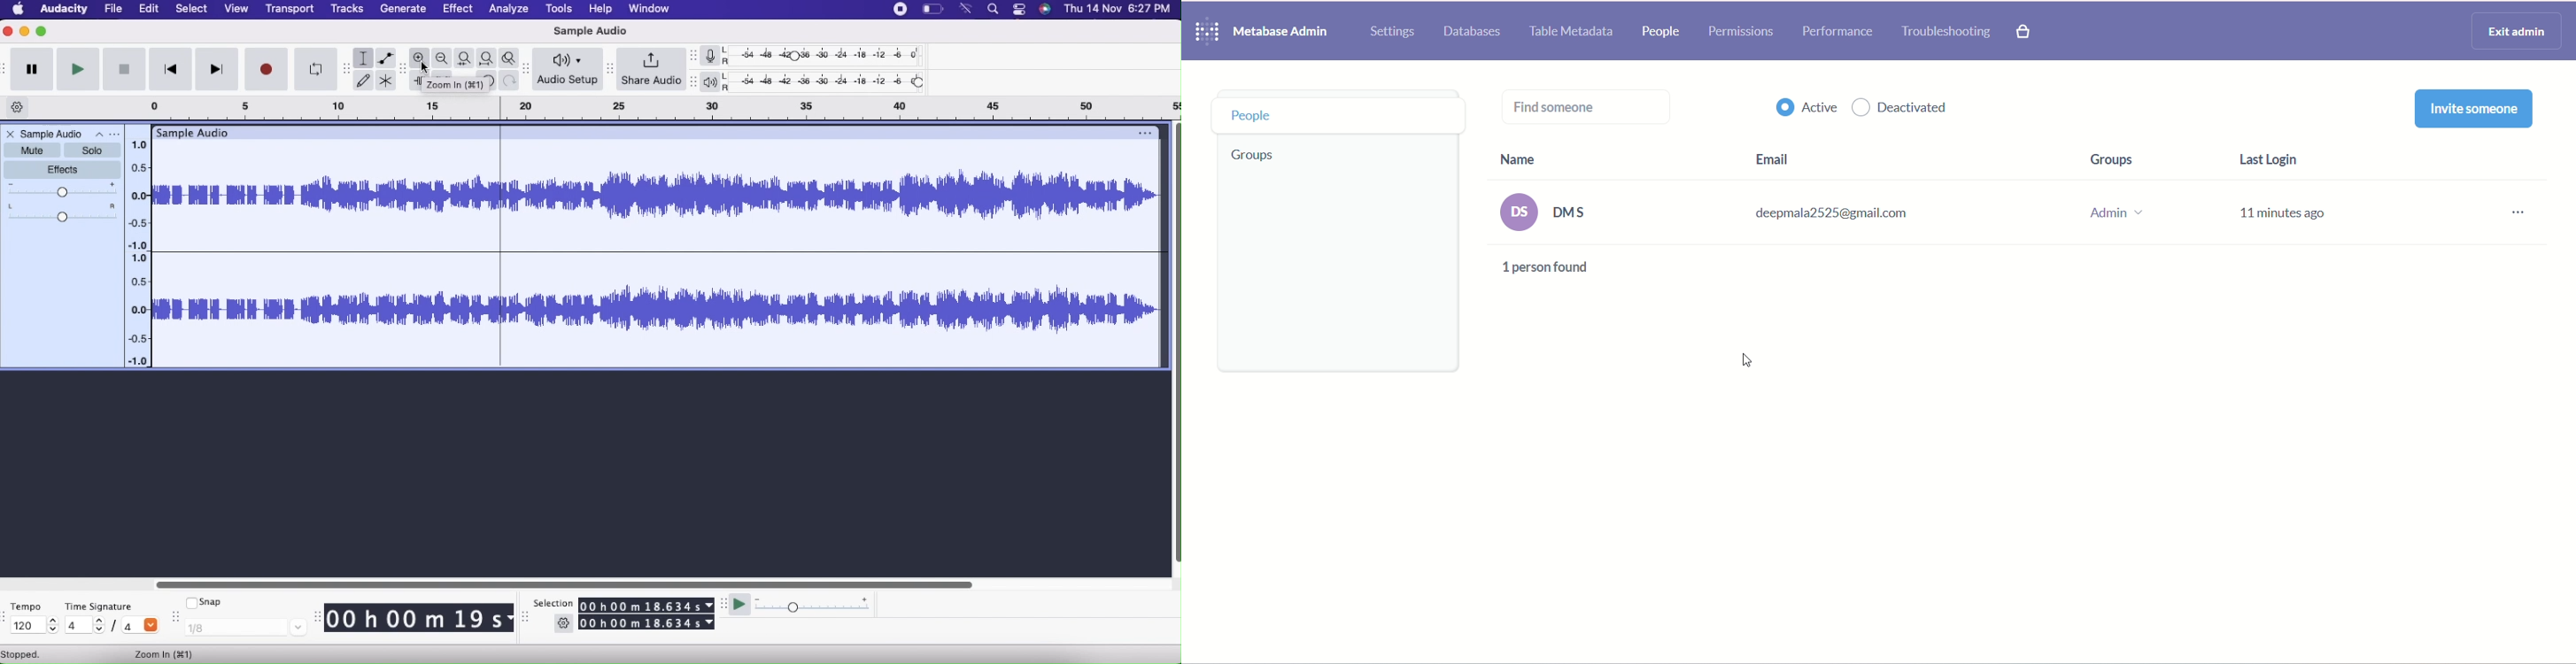 This screenshot has width=2576, height=672. What do you see at coordinates (648, 605) in the screenshot?
I see `00 h 00 m 18.634 s` at bounding box center [648, 605].